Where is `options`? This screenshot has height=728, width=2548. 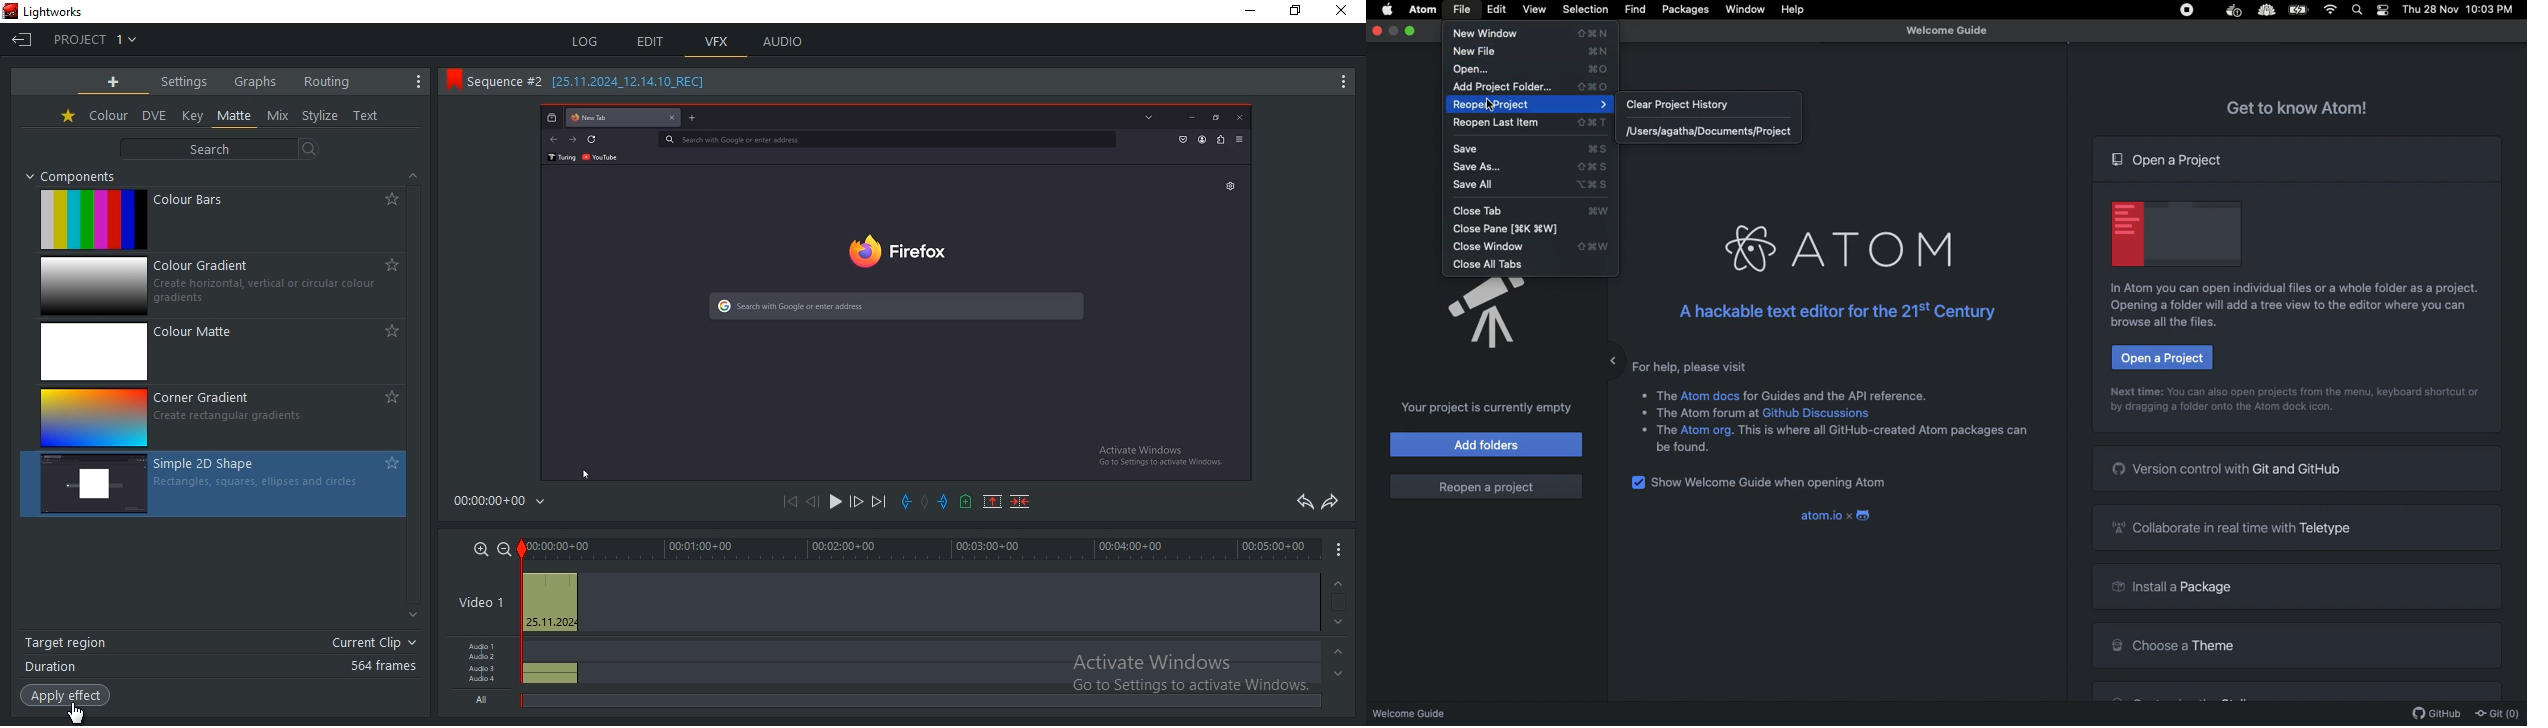
options is located at coordinates (1343, 549).